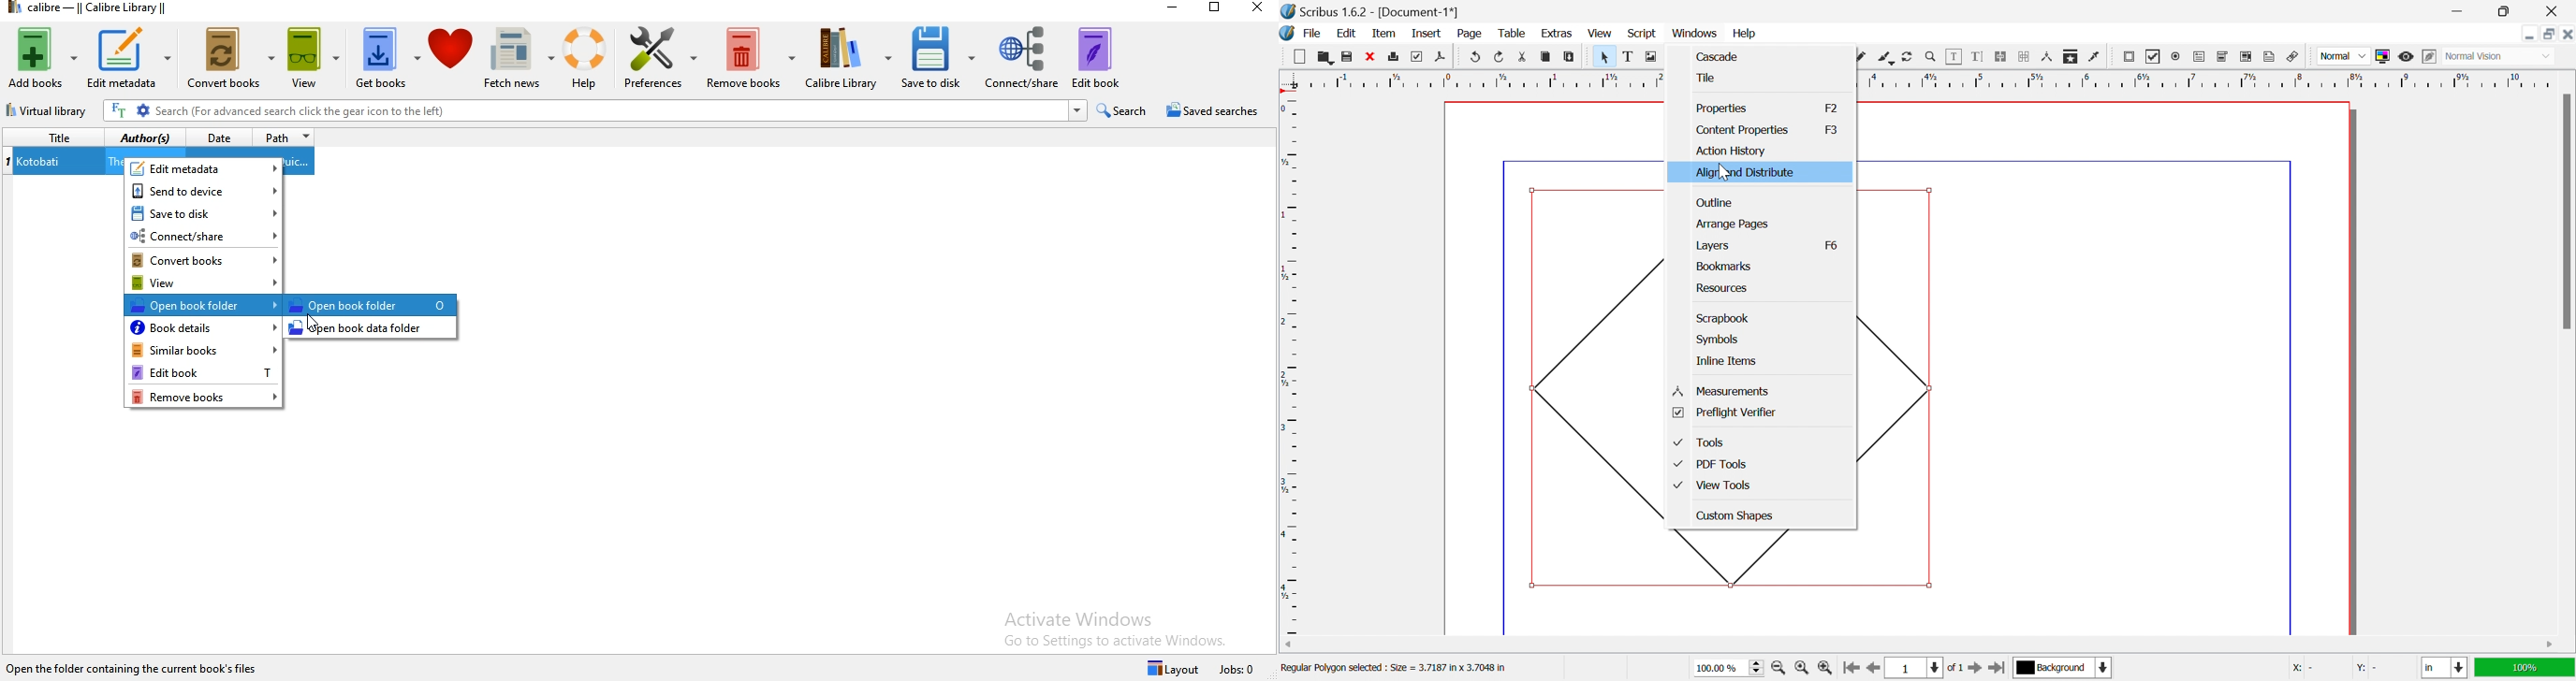  What do you see at coordinates (513, 60) in the screenshot?
I see `fetch news` at bounding box center [513, 60].